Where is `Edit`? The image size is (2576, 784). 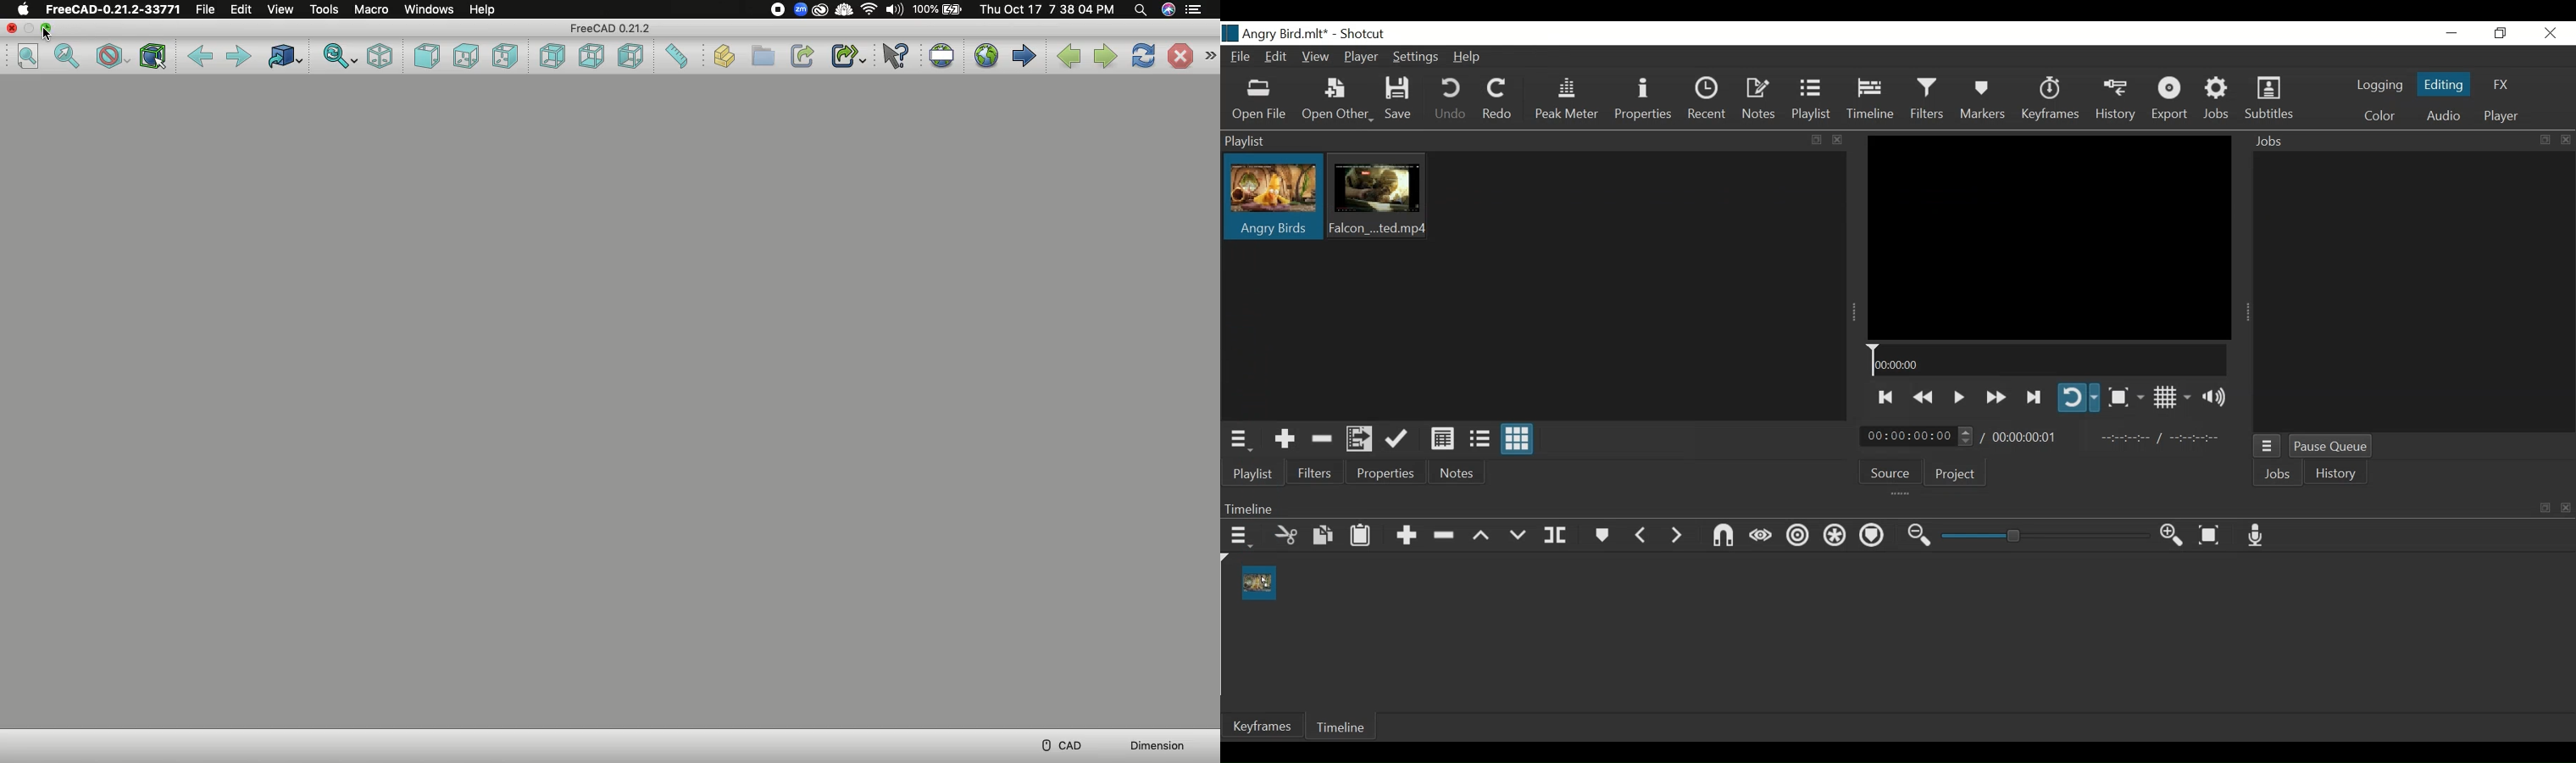 Edit is located at coordinates (1277, 58).